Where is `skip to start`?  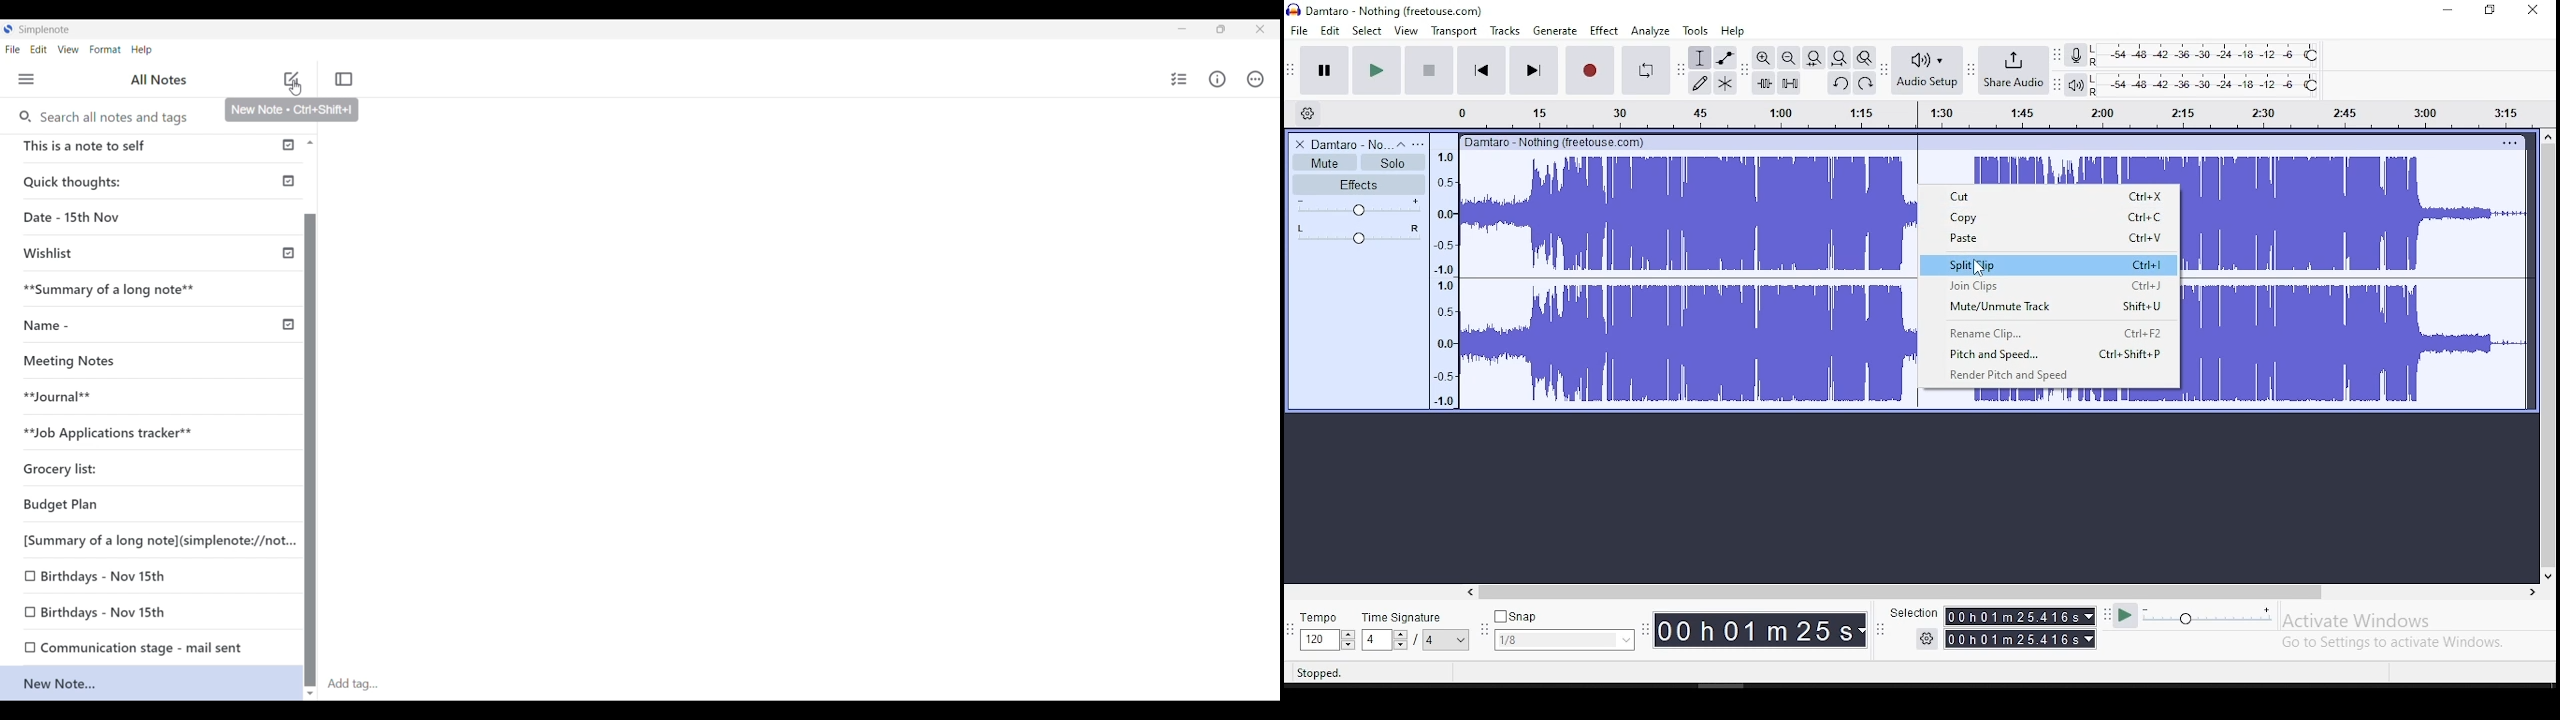
skip to start is located at coordinates (1482, 70).